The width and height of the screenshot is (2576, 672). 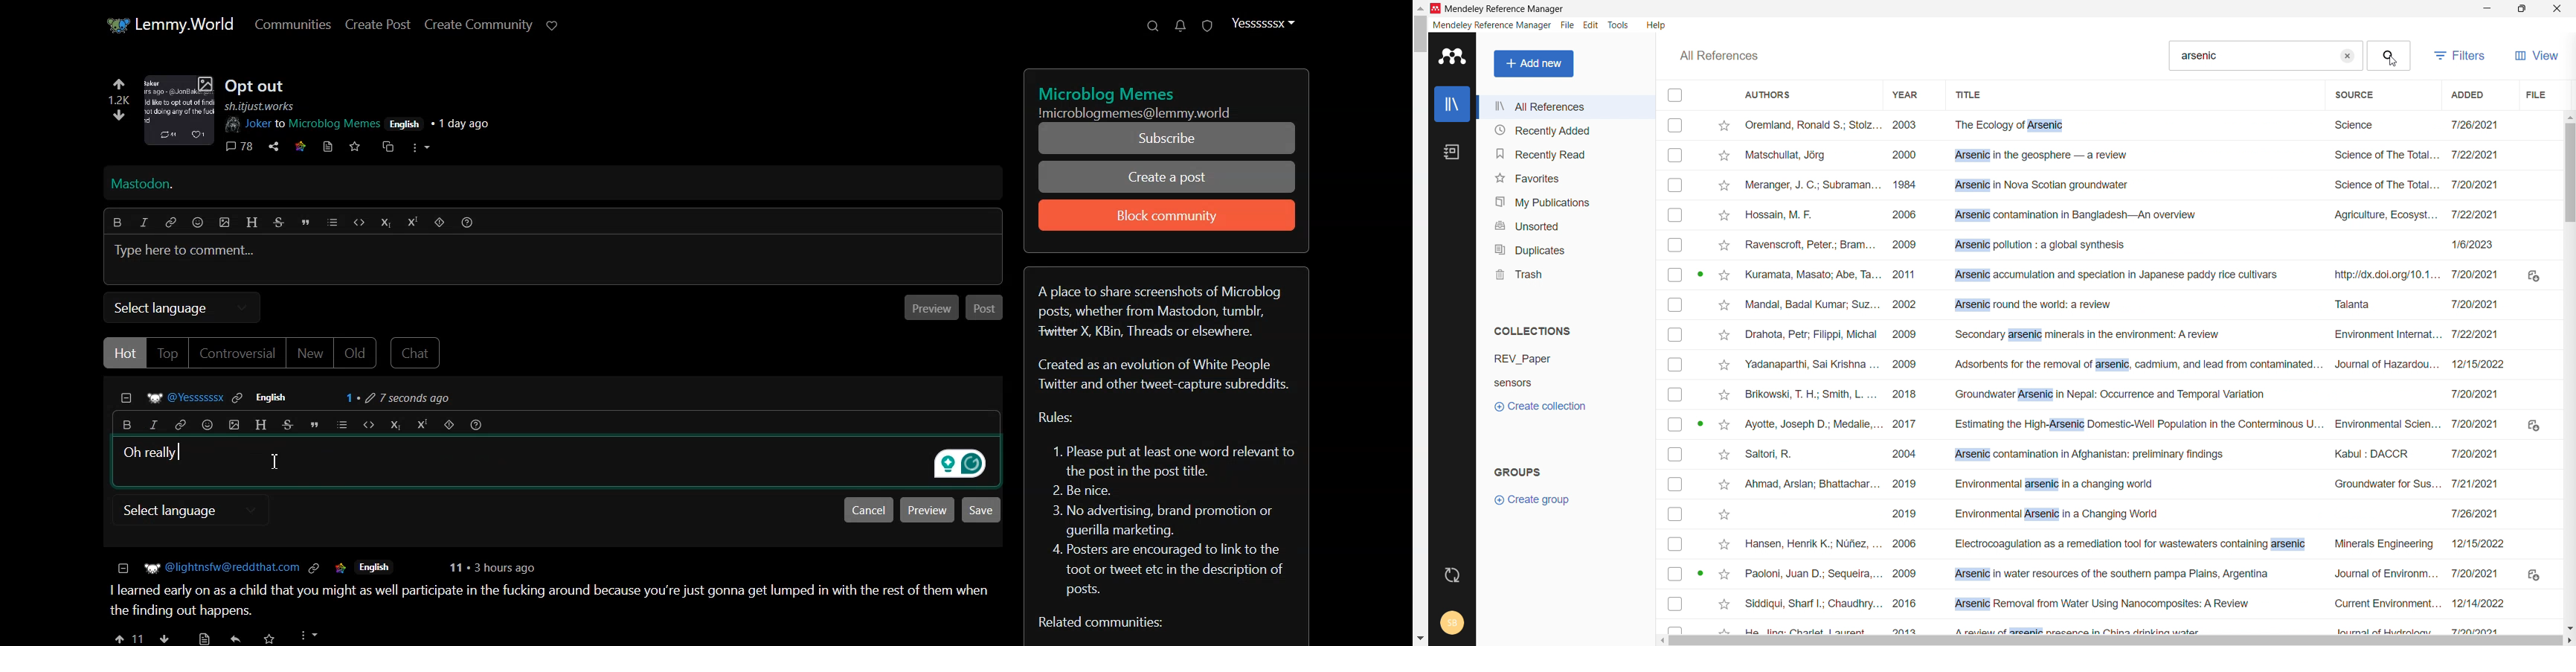 What do you see at coordinates (1676, 215) in the screenshot?
I see `Checkbox` at bounding box center [1676, 215].